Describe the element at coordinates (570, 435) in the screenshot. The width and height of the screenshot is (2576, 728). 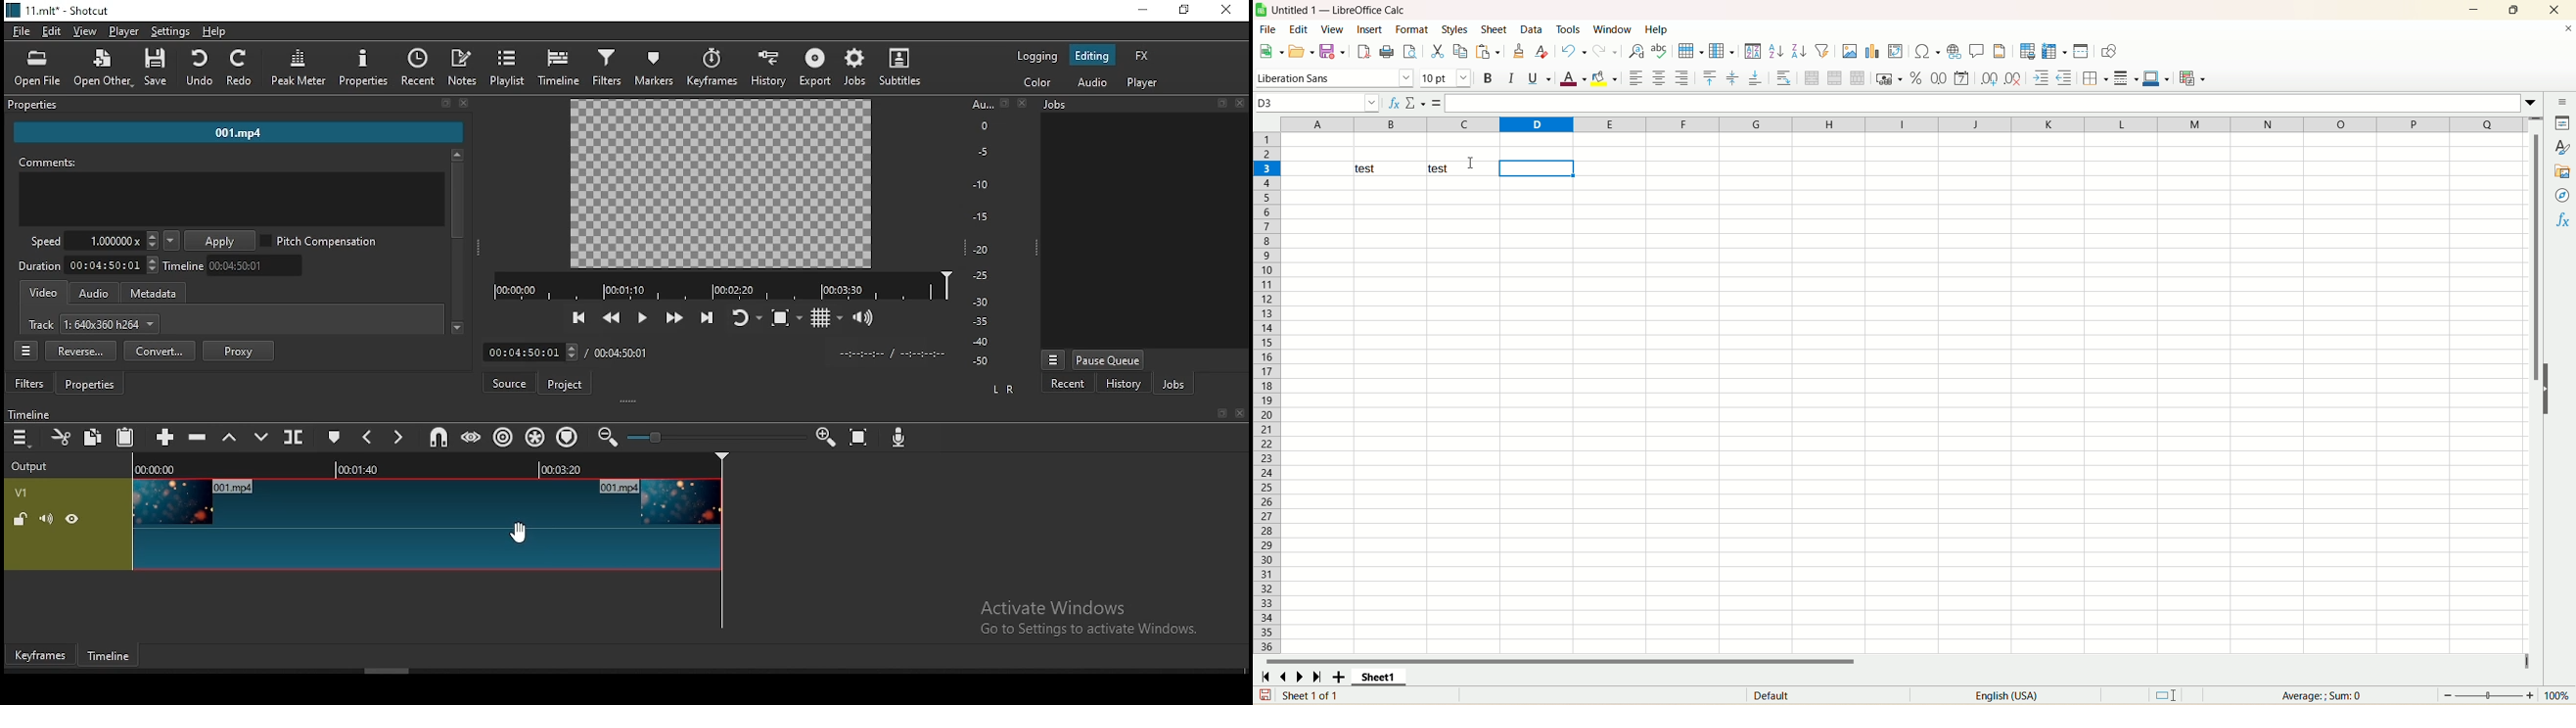
I see `ripple markers` at that location.